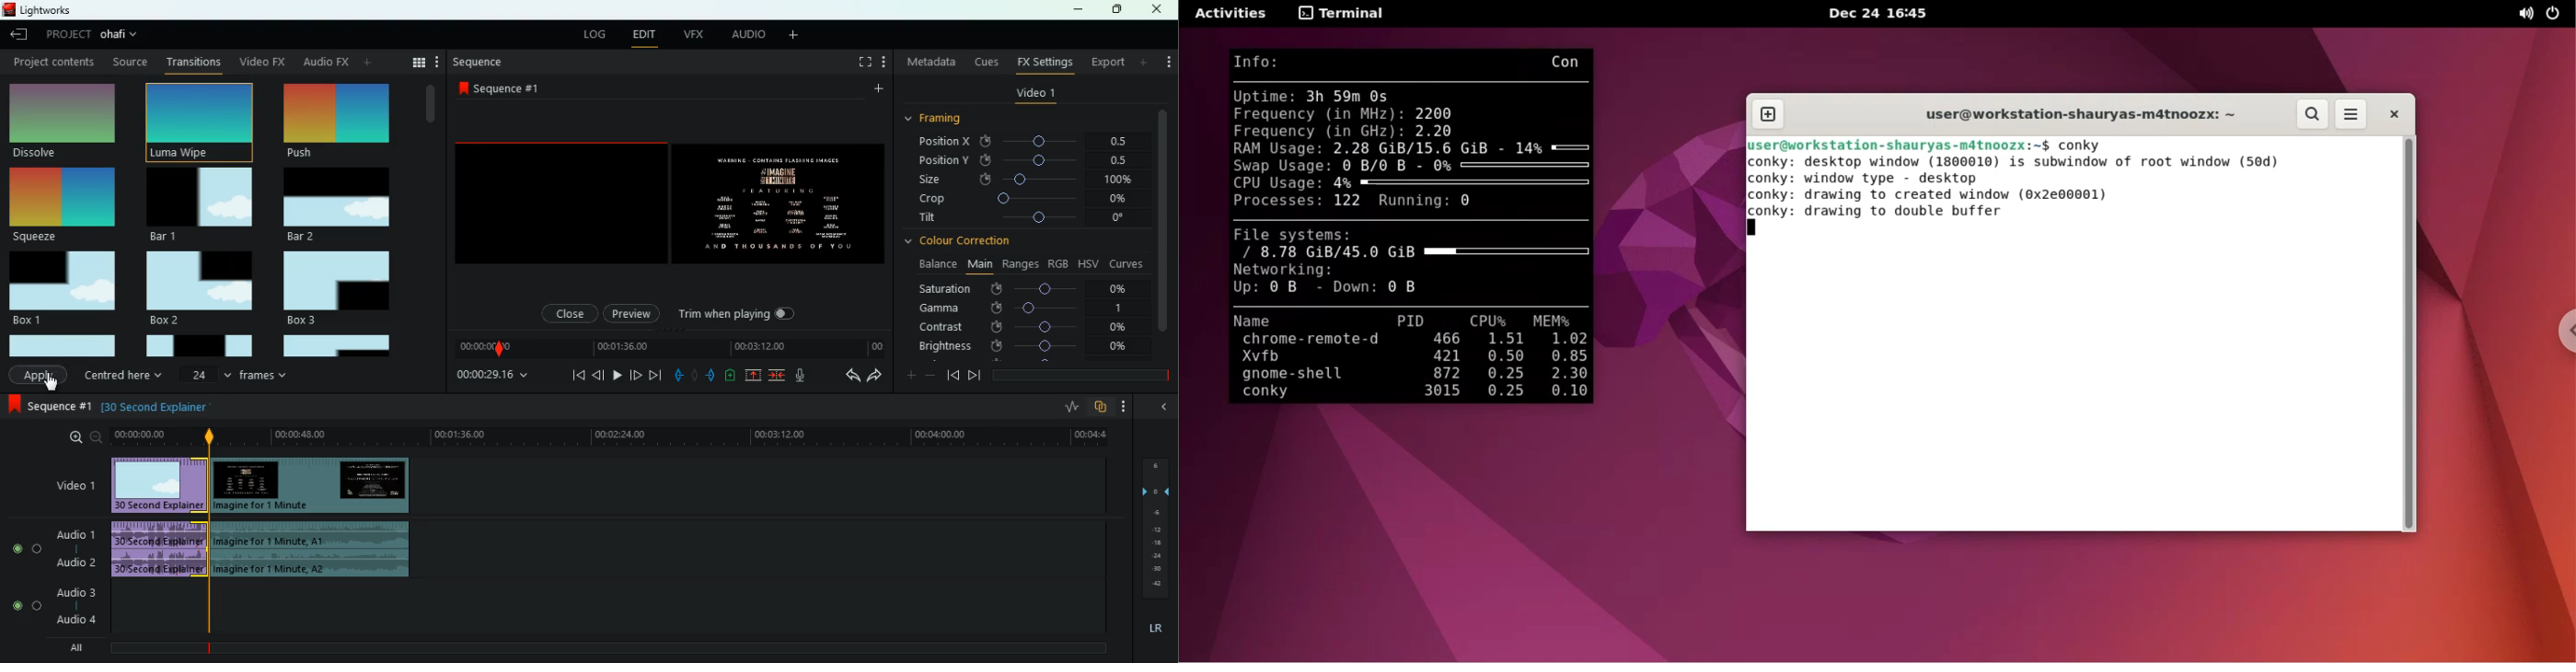 The width and height of the screenshot is (2576, 672). Describe the element at coordinates (849, 377) in the screenshot. I see `back` at that location.